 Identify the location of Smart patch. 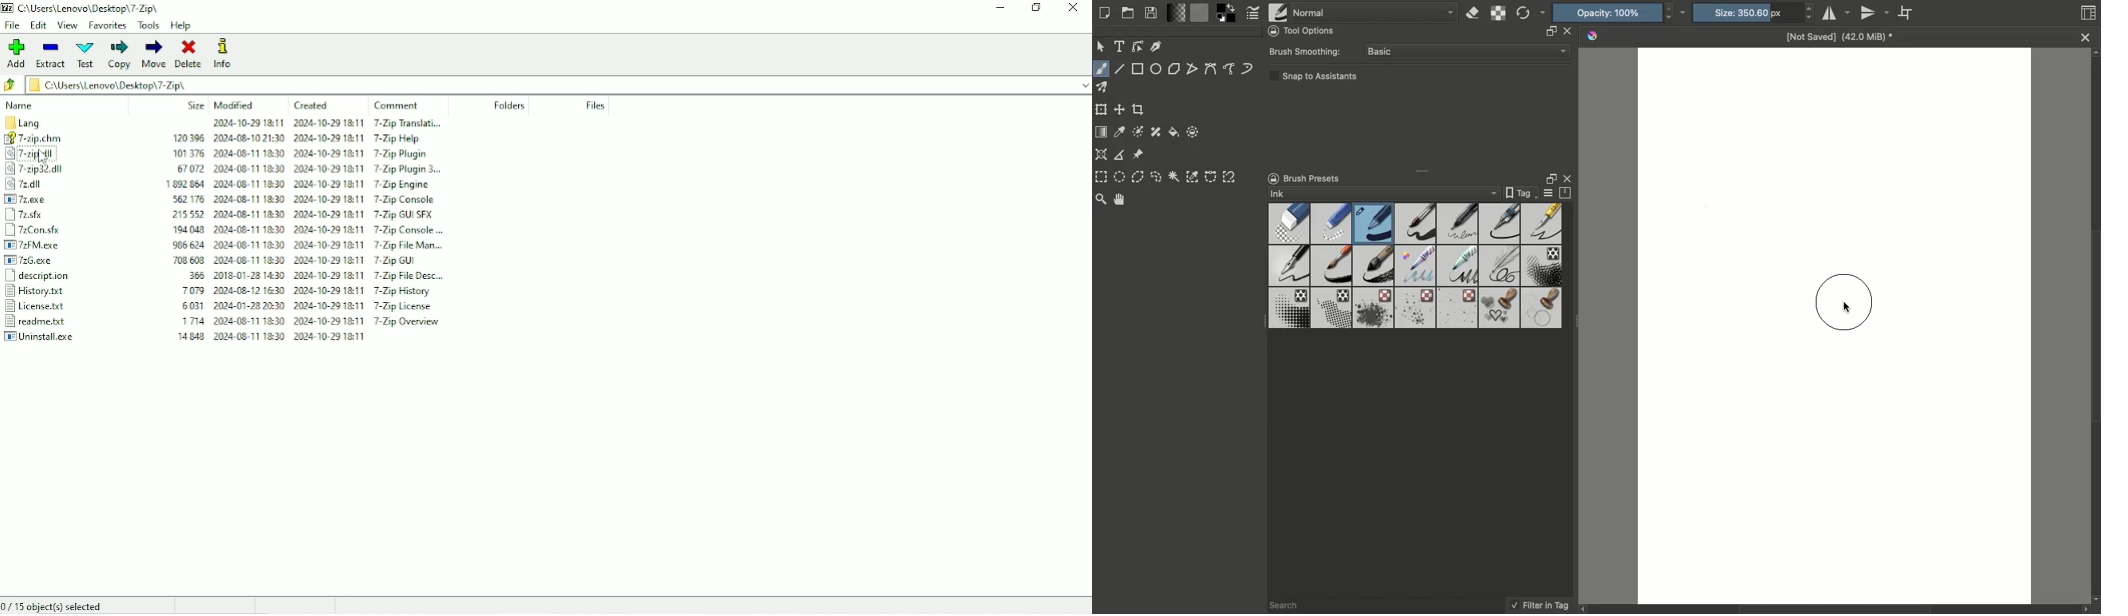
(1158, 132).